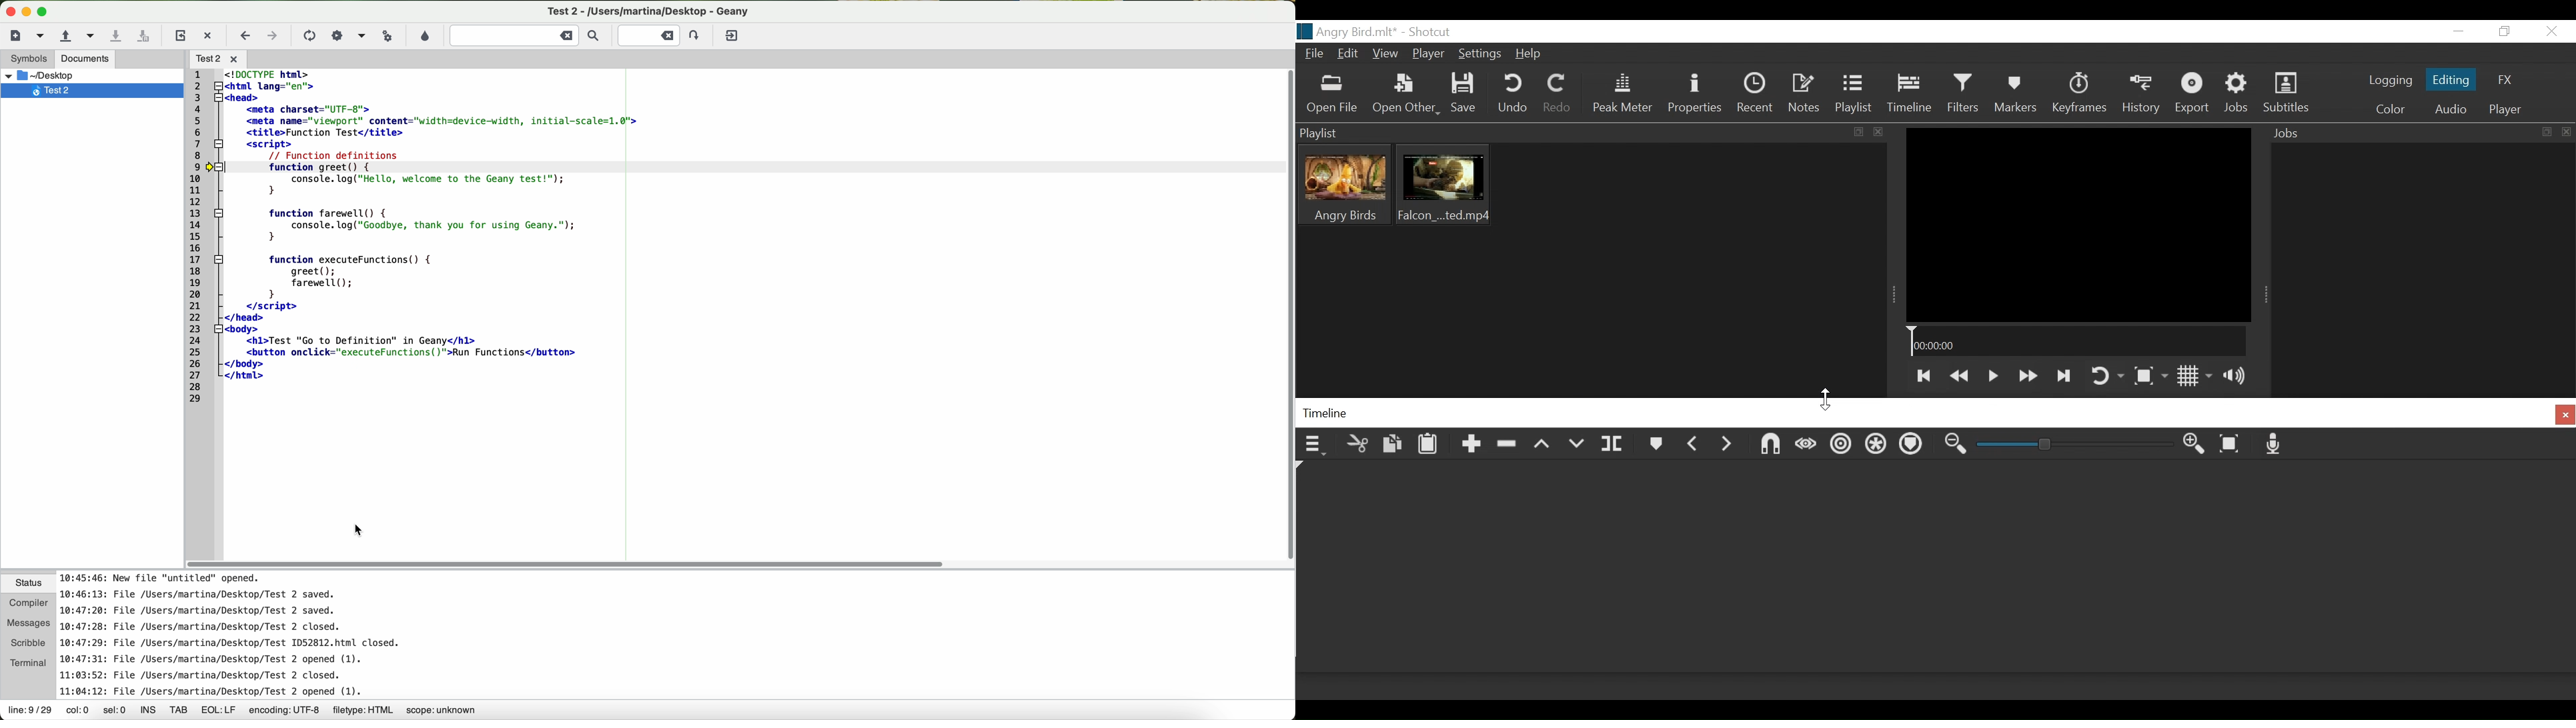 This screenshot has width=2576, height=728. What do you see at coordinates (1654, 445) in the screenshot?
I see `Markers` at bounding box center [1654, 445].